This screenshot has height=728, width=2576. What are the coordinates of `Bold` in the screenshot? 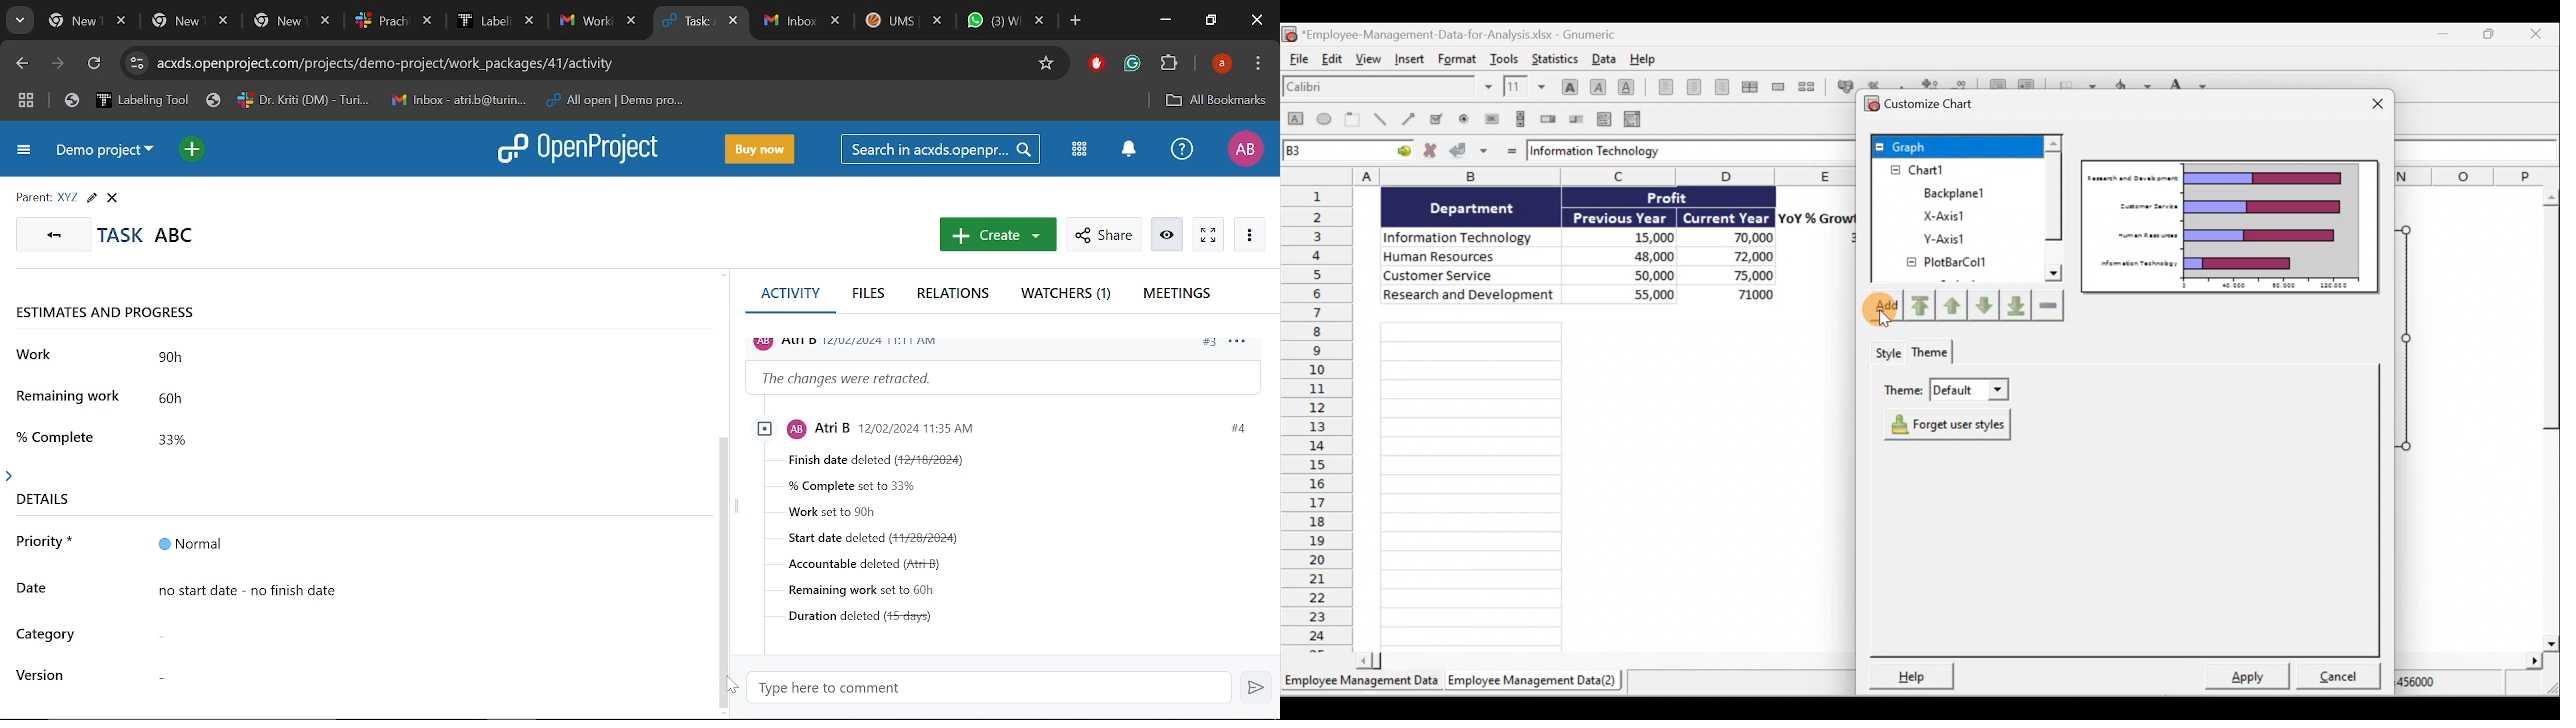 It's located at (1567, 82).